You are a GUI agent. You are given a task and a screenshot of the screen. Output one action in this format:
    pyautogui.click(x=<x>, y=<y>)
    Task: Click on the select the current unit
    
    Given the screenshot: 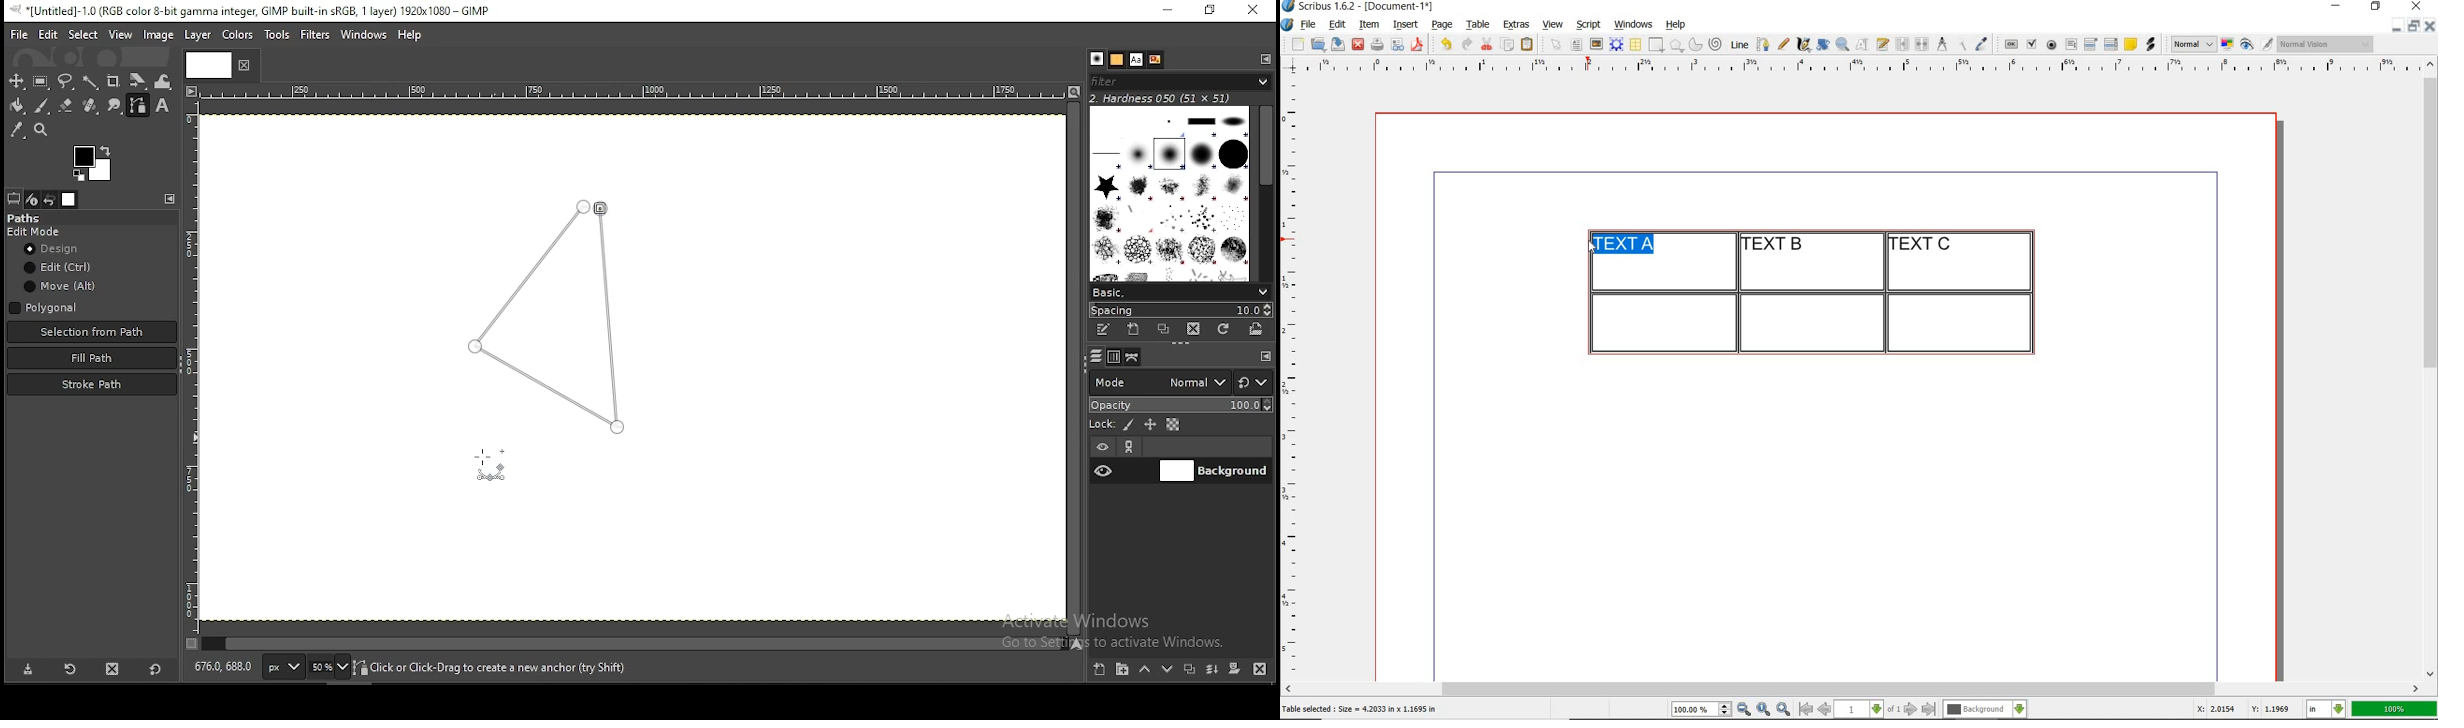 What is the action you would take?
    pyautogui.click(x=2327, y=710)
    